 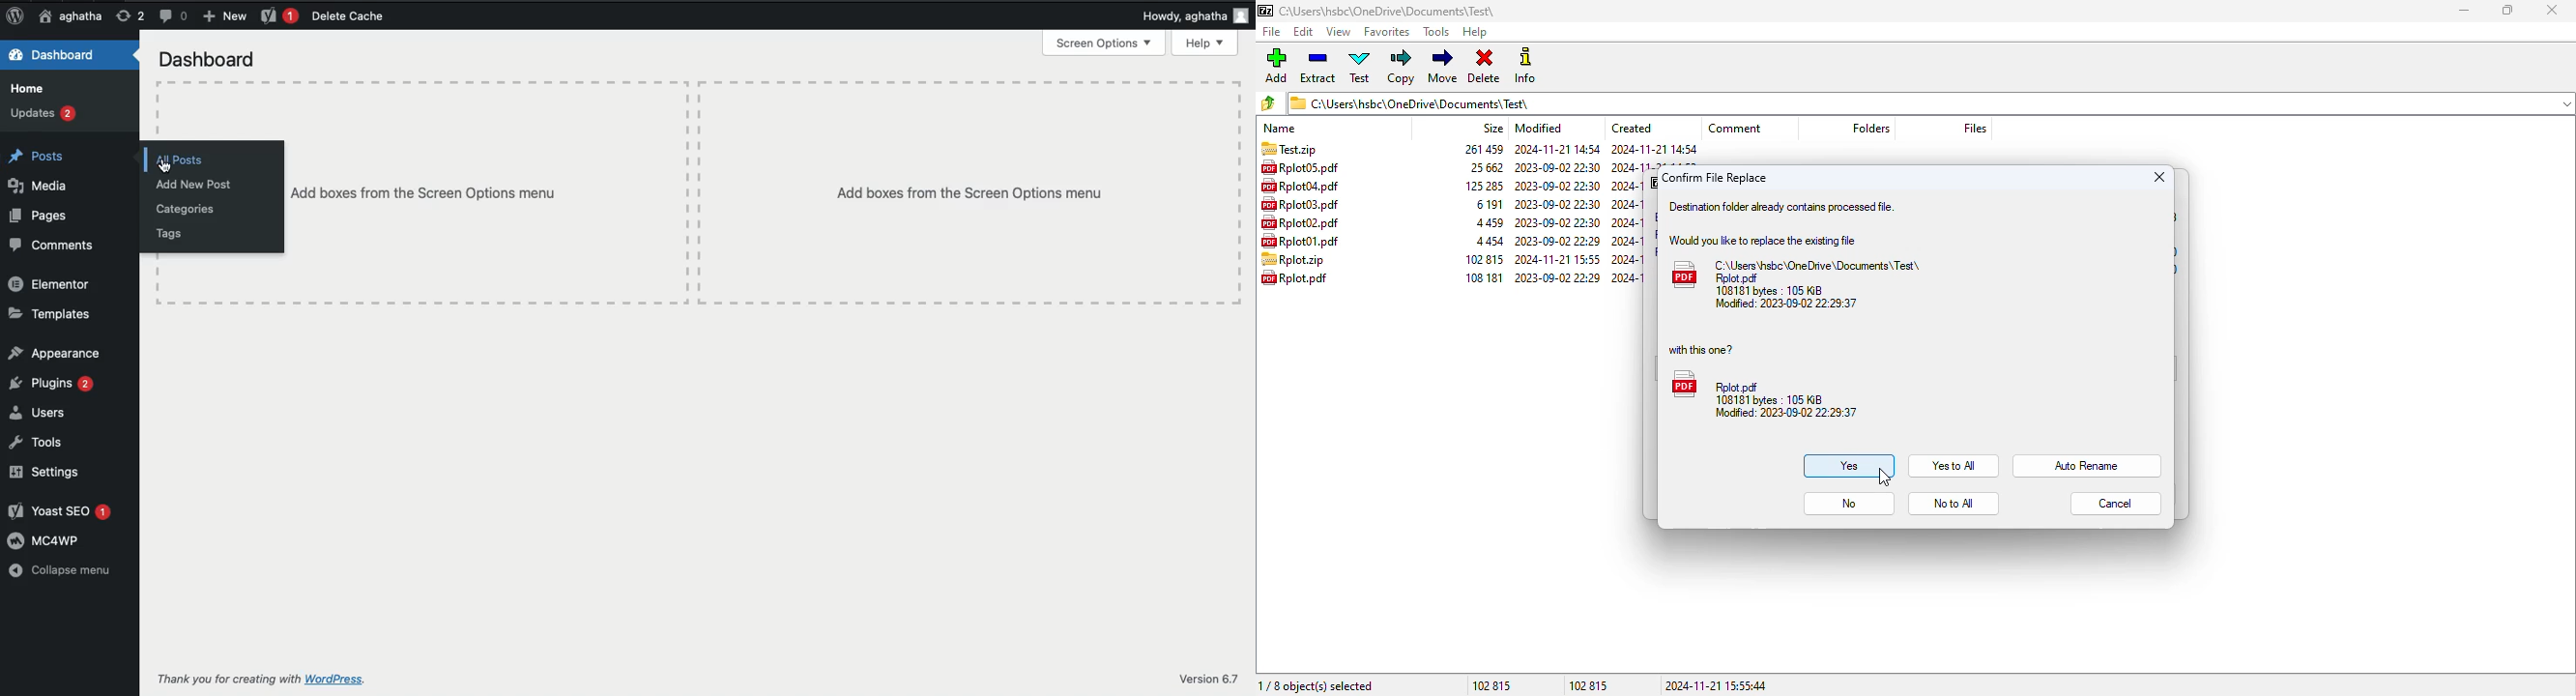 What do you see at coordinates (175, 160) in the screenshot?
I see `All posts` at bounding box center [175, 160].